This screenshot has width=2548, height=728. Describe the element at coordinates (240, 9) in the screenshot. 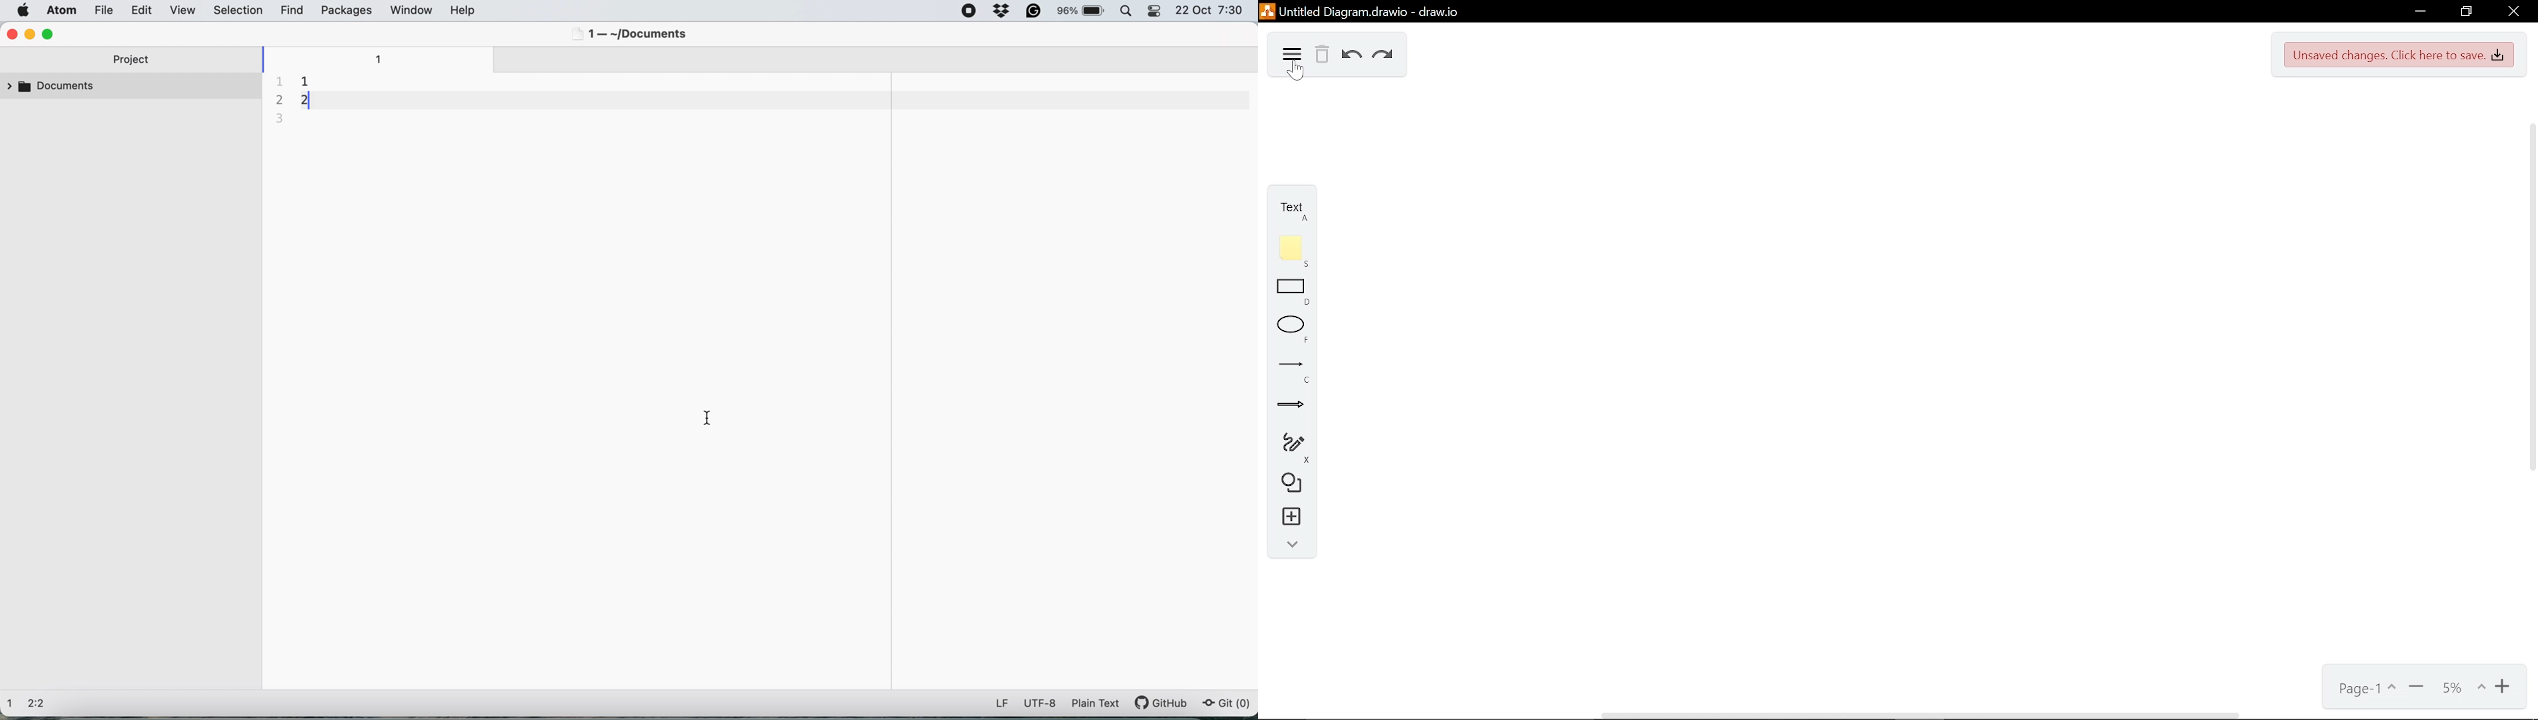

I see `selection` at that location.